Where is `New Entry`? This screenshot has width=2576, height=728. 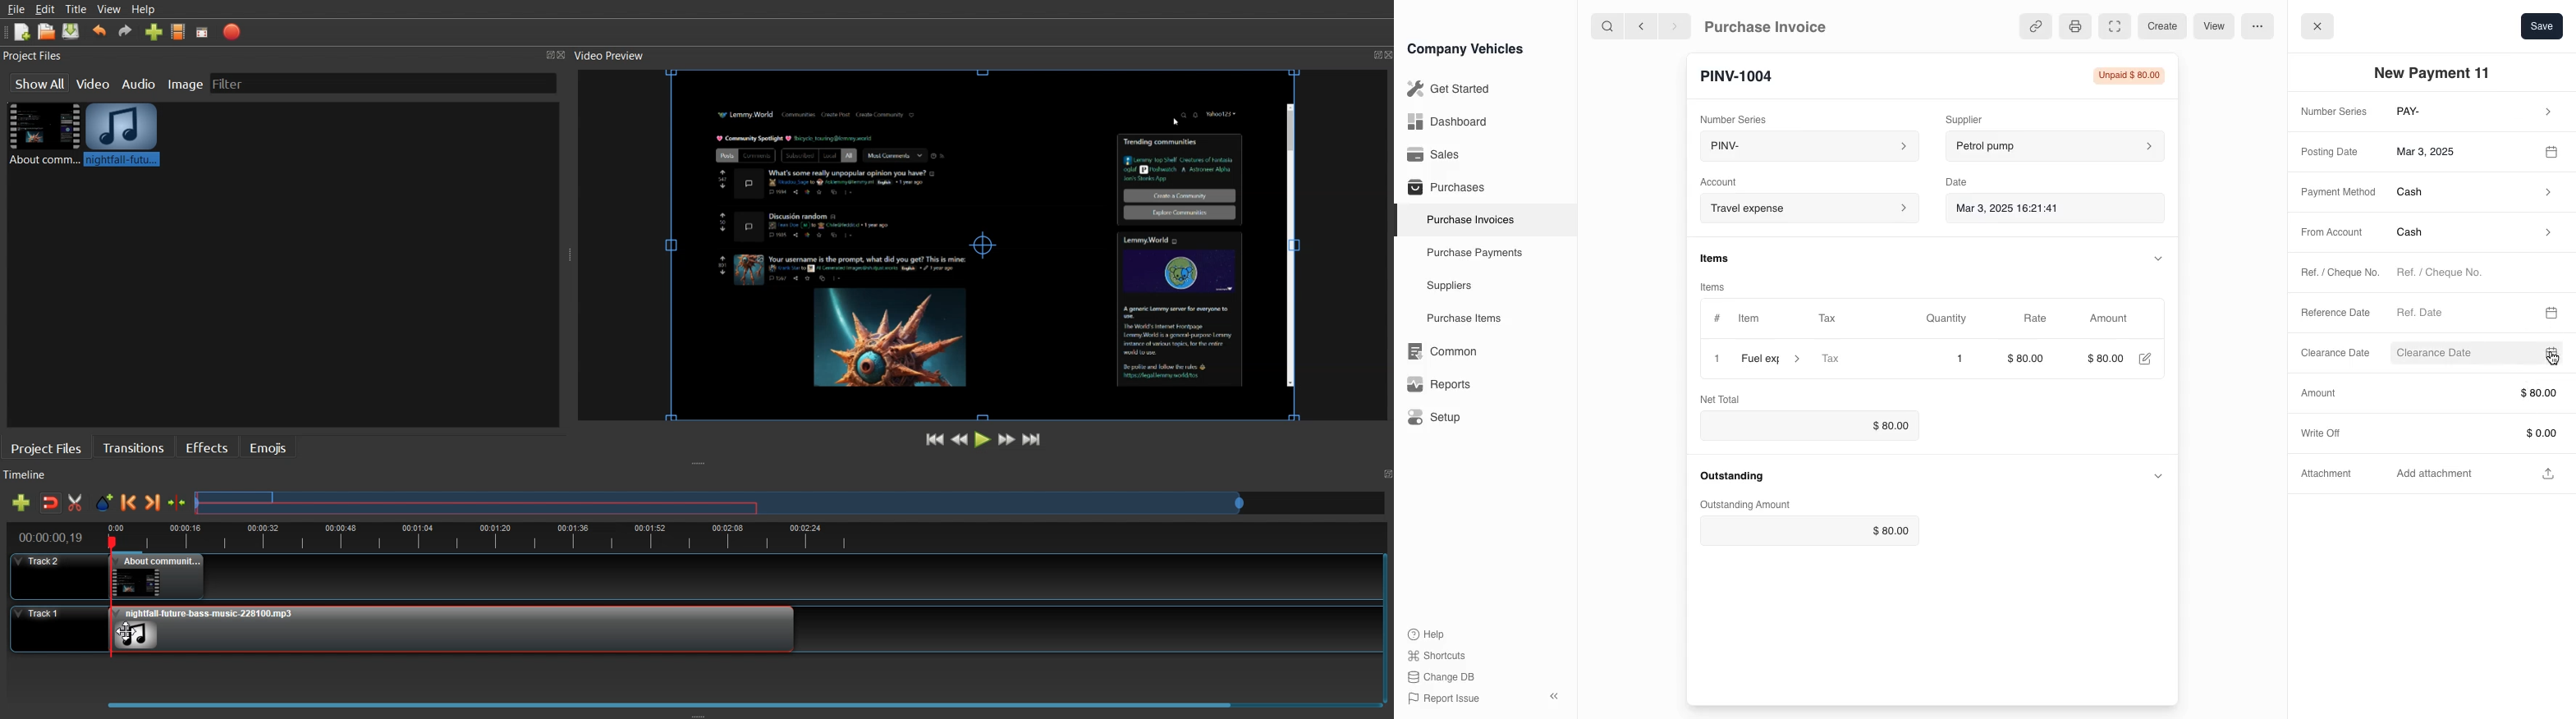
New Entry is located at coordinates (1744, 75).